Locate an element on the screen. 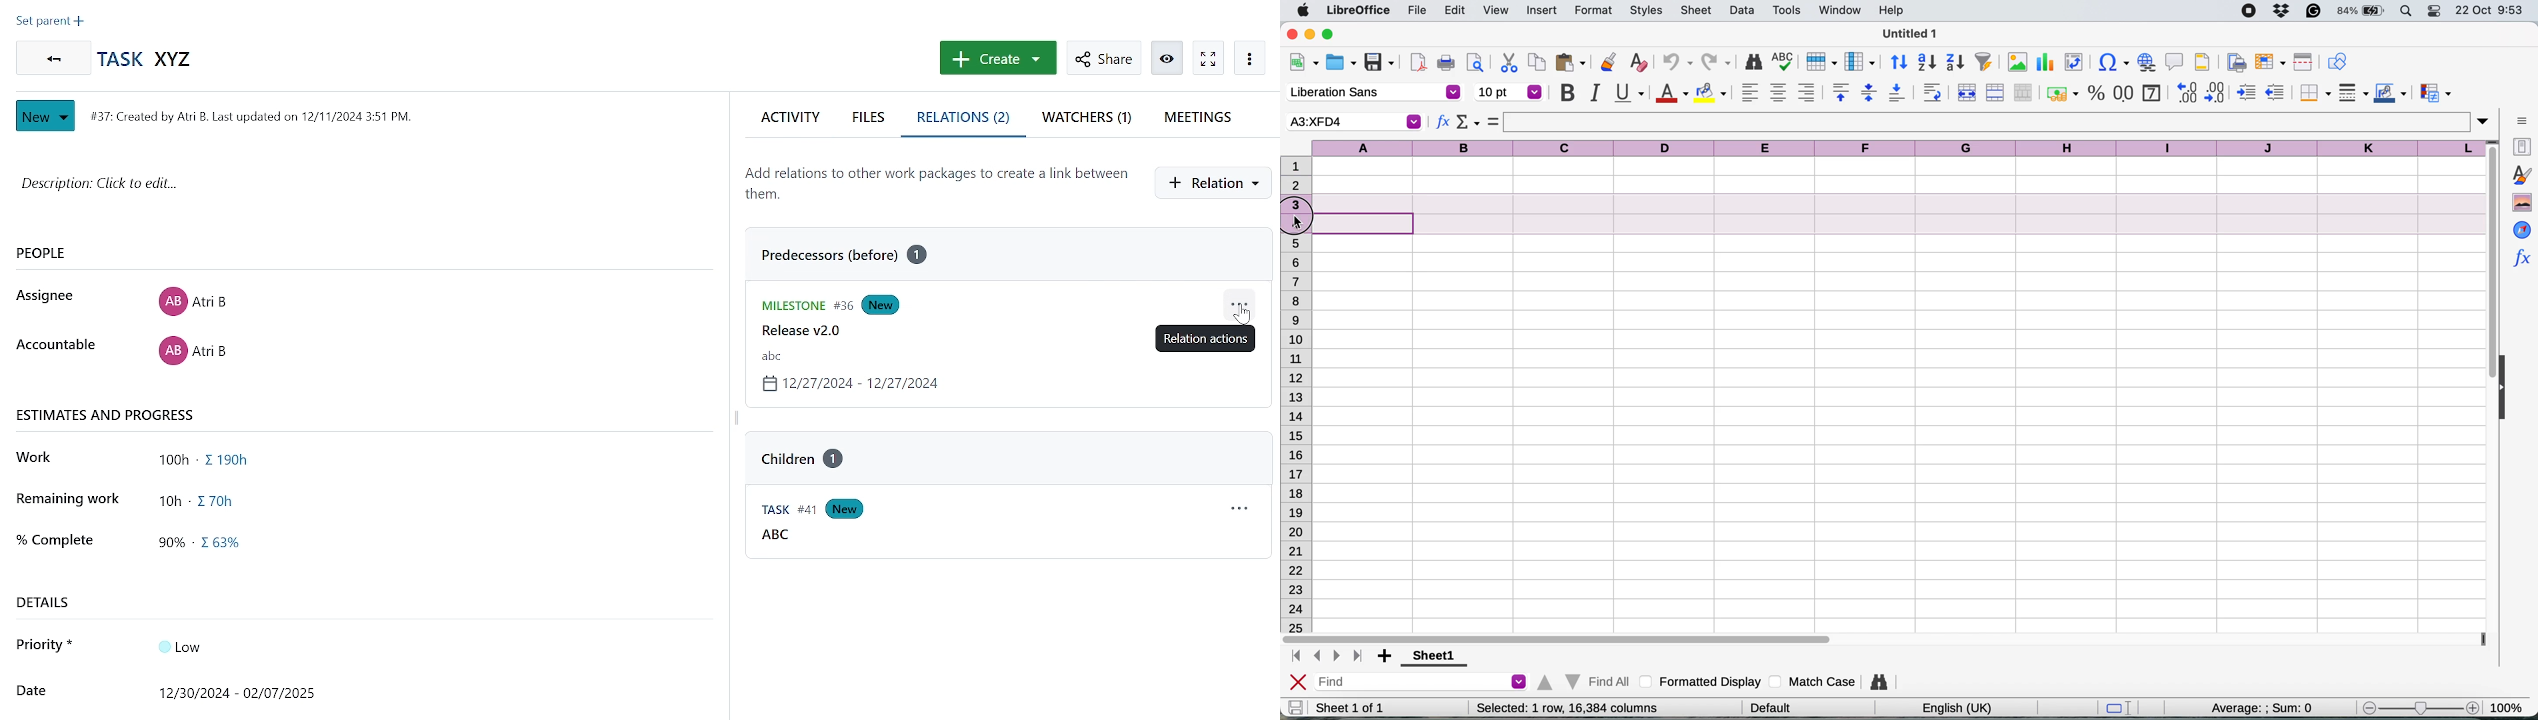 The height and width of the screenshot is (728, 2548). cut is located at coordinates (1509, 62).